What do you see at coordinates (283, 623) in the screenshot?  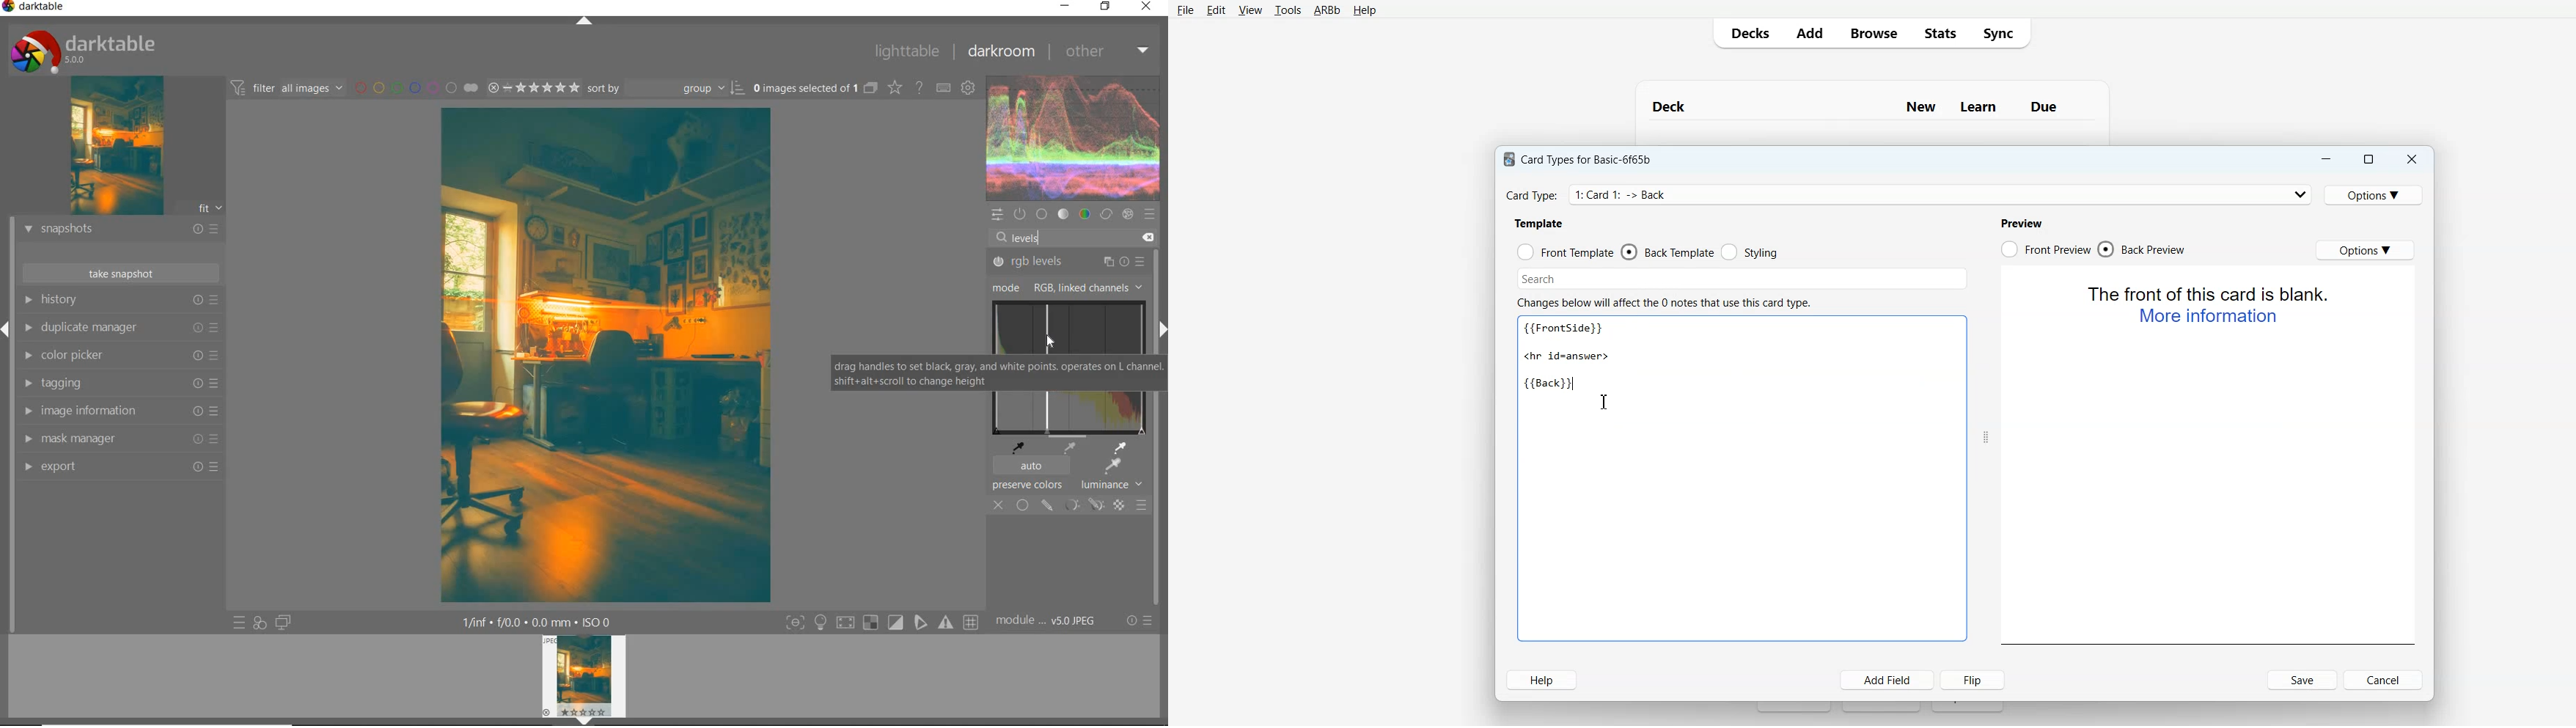 I see `display a second darkroom image below` at bounding box center [283, 623].